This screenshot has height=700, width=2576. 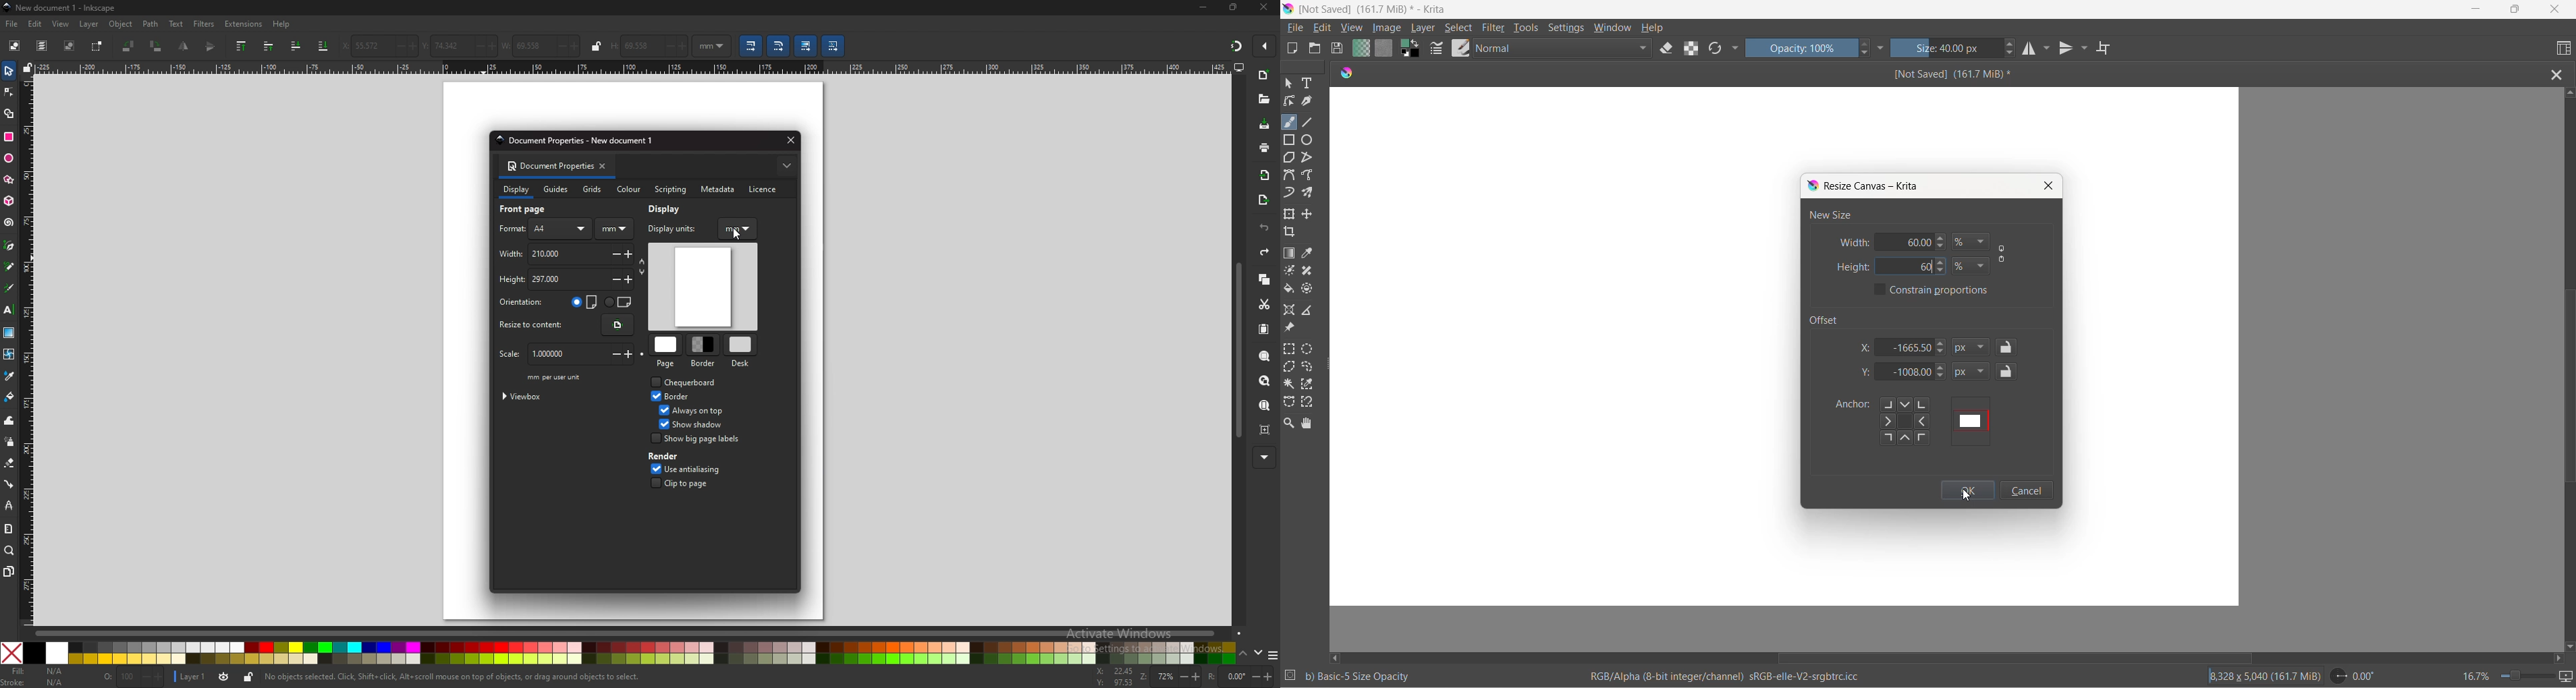 What do you see at coordinates (1265, 124) in the screenshot?
I see `save` at bounding box center [1265, 124].